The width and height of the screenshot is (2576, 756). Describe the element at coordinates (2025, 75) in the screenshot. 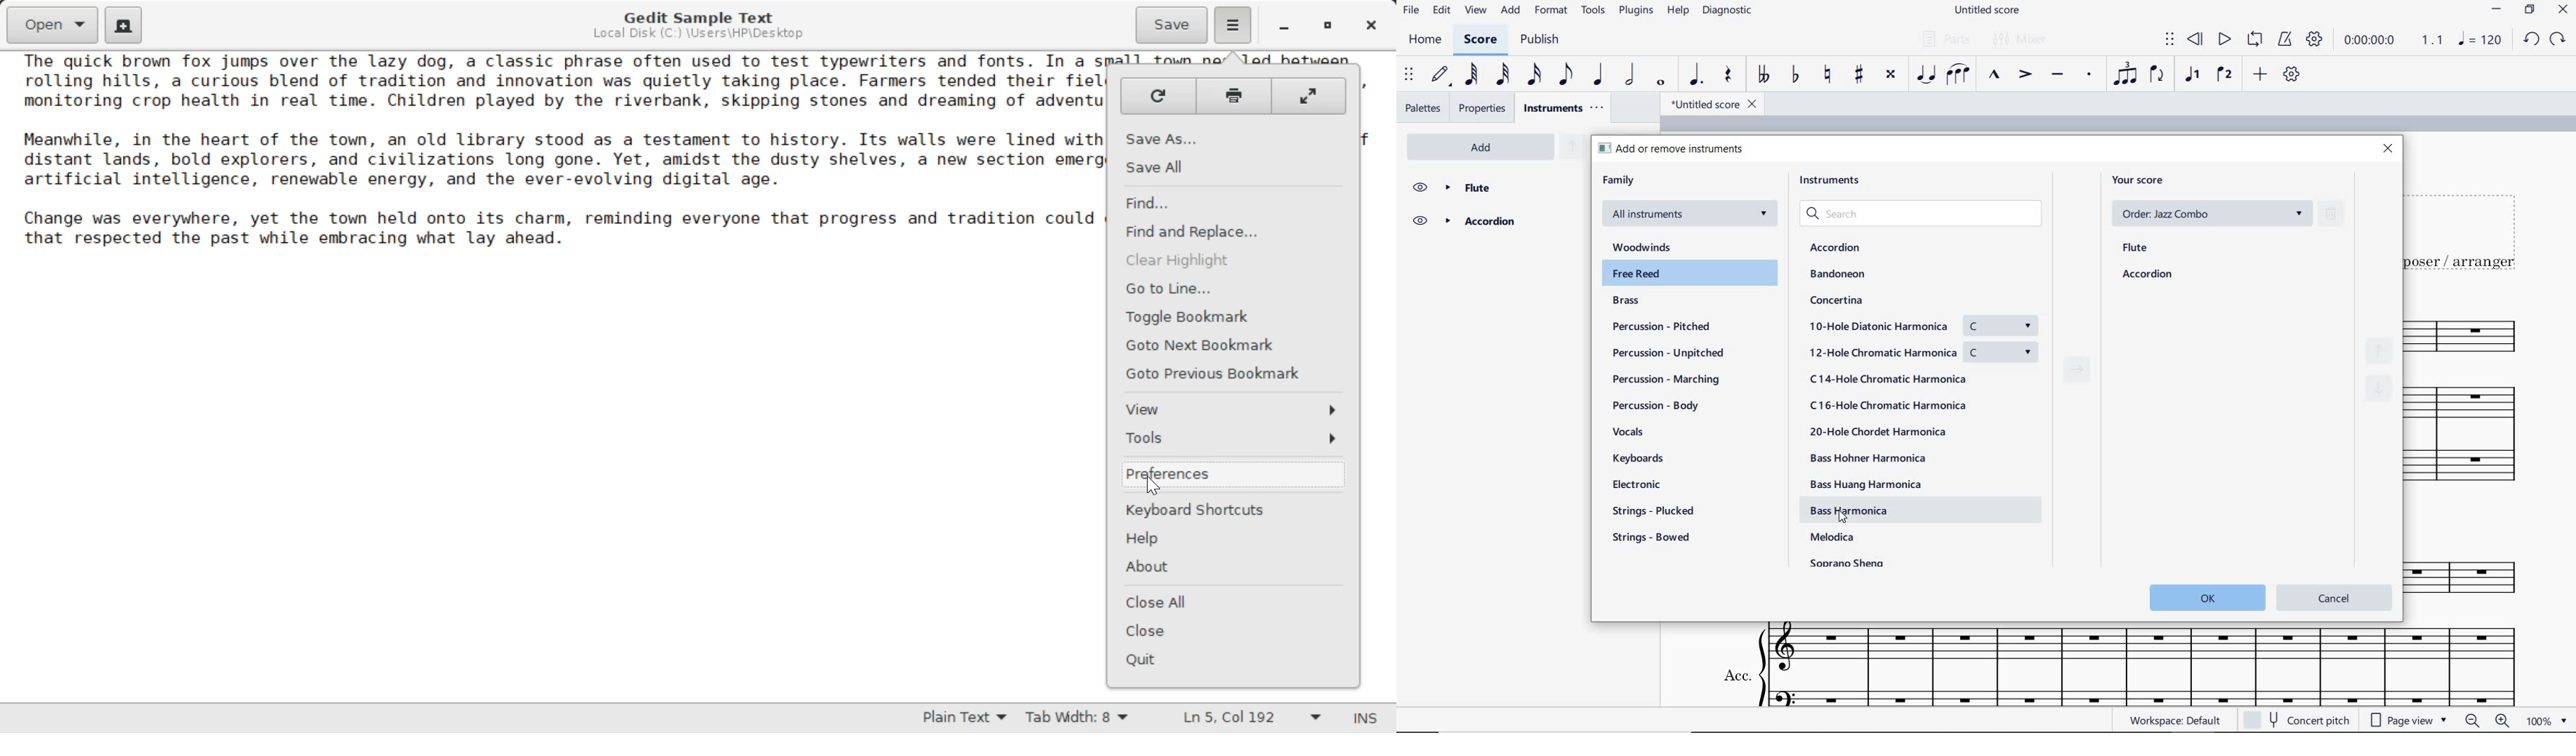

I see `accent` at that location.